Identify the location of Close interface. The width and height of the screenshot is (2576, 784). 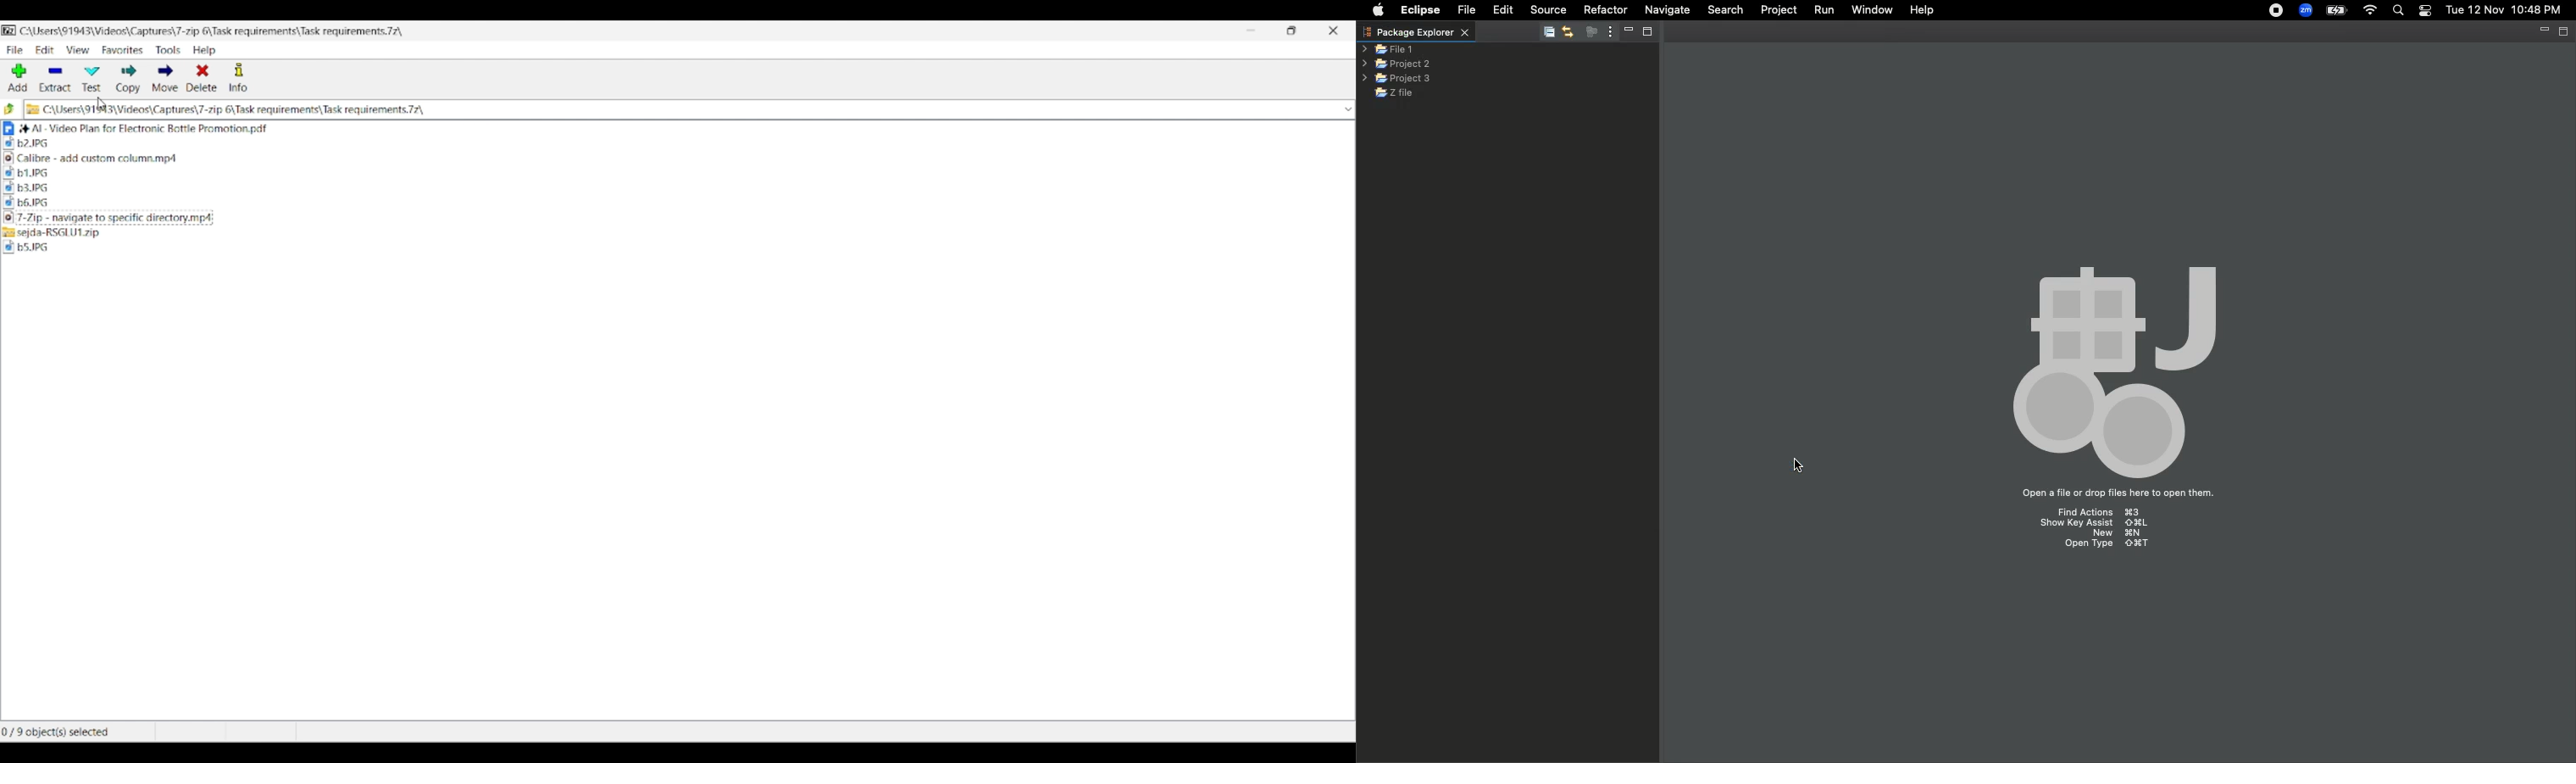
(1333, 30).